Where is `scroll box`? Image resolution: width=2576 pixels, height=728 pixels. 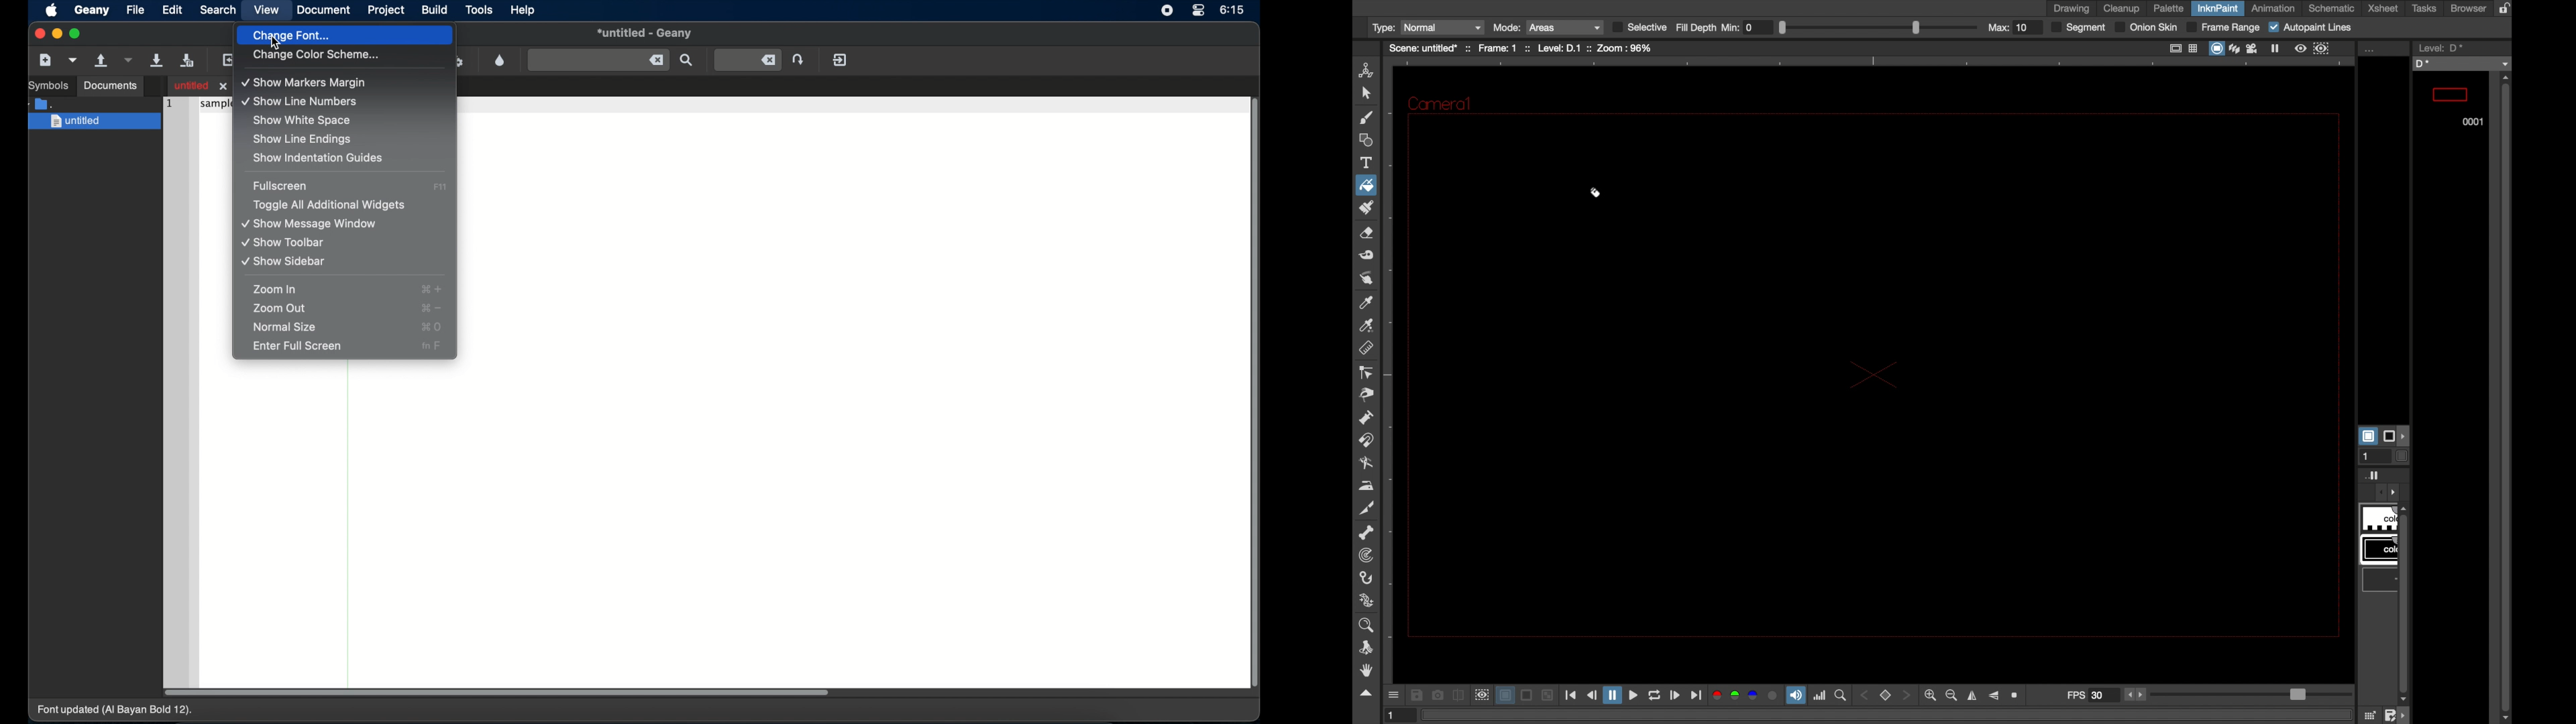
scroll box is located at coordinates (1256, 395).